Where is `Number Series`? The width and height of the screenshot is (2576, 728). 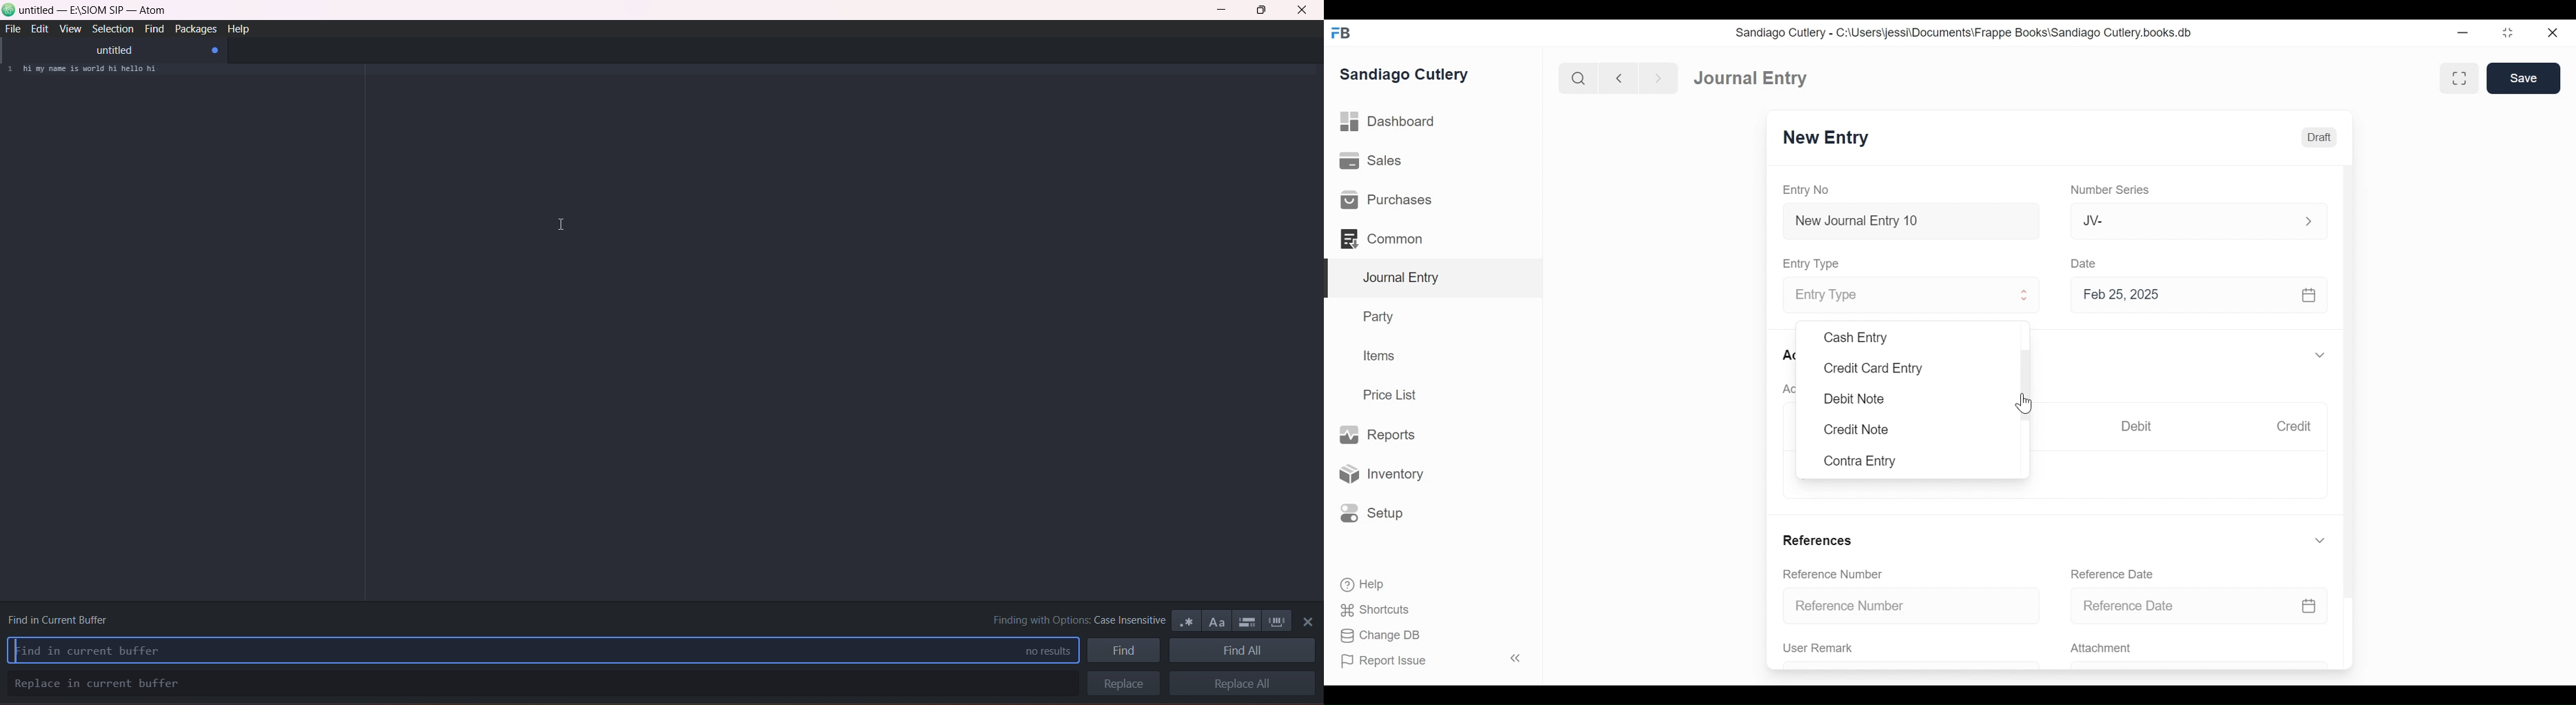
Number Series is located at coordinates (2113, 191).